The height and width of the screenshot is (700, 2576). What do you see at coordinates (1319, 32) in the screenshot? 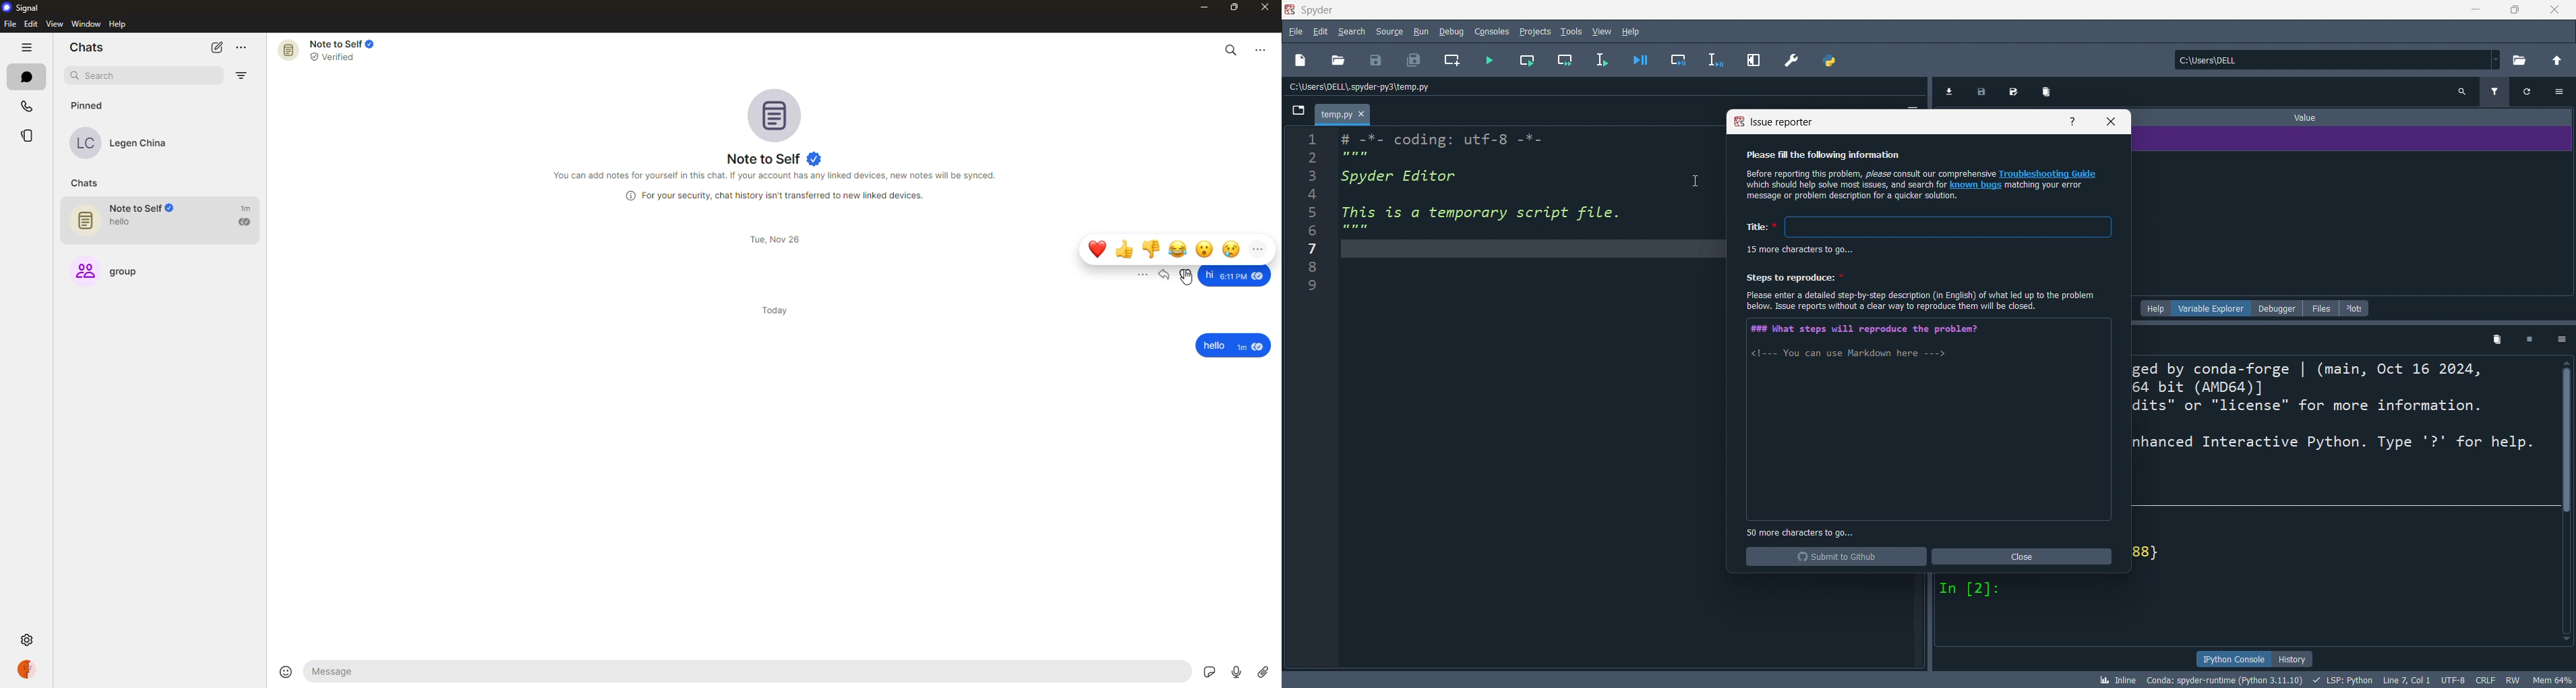
I see `edit` at bounding box center [1319, 32].